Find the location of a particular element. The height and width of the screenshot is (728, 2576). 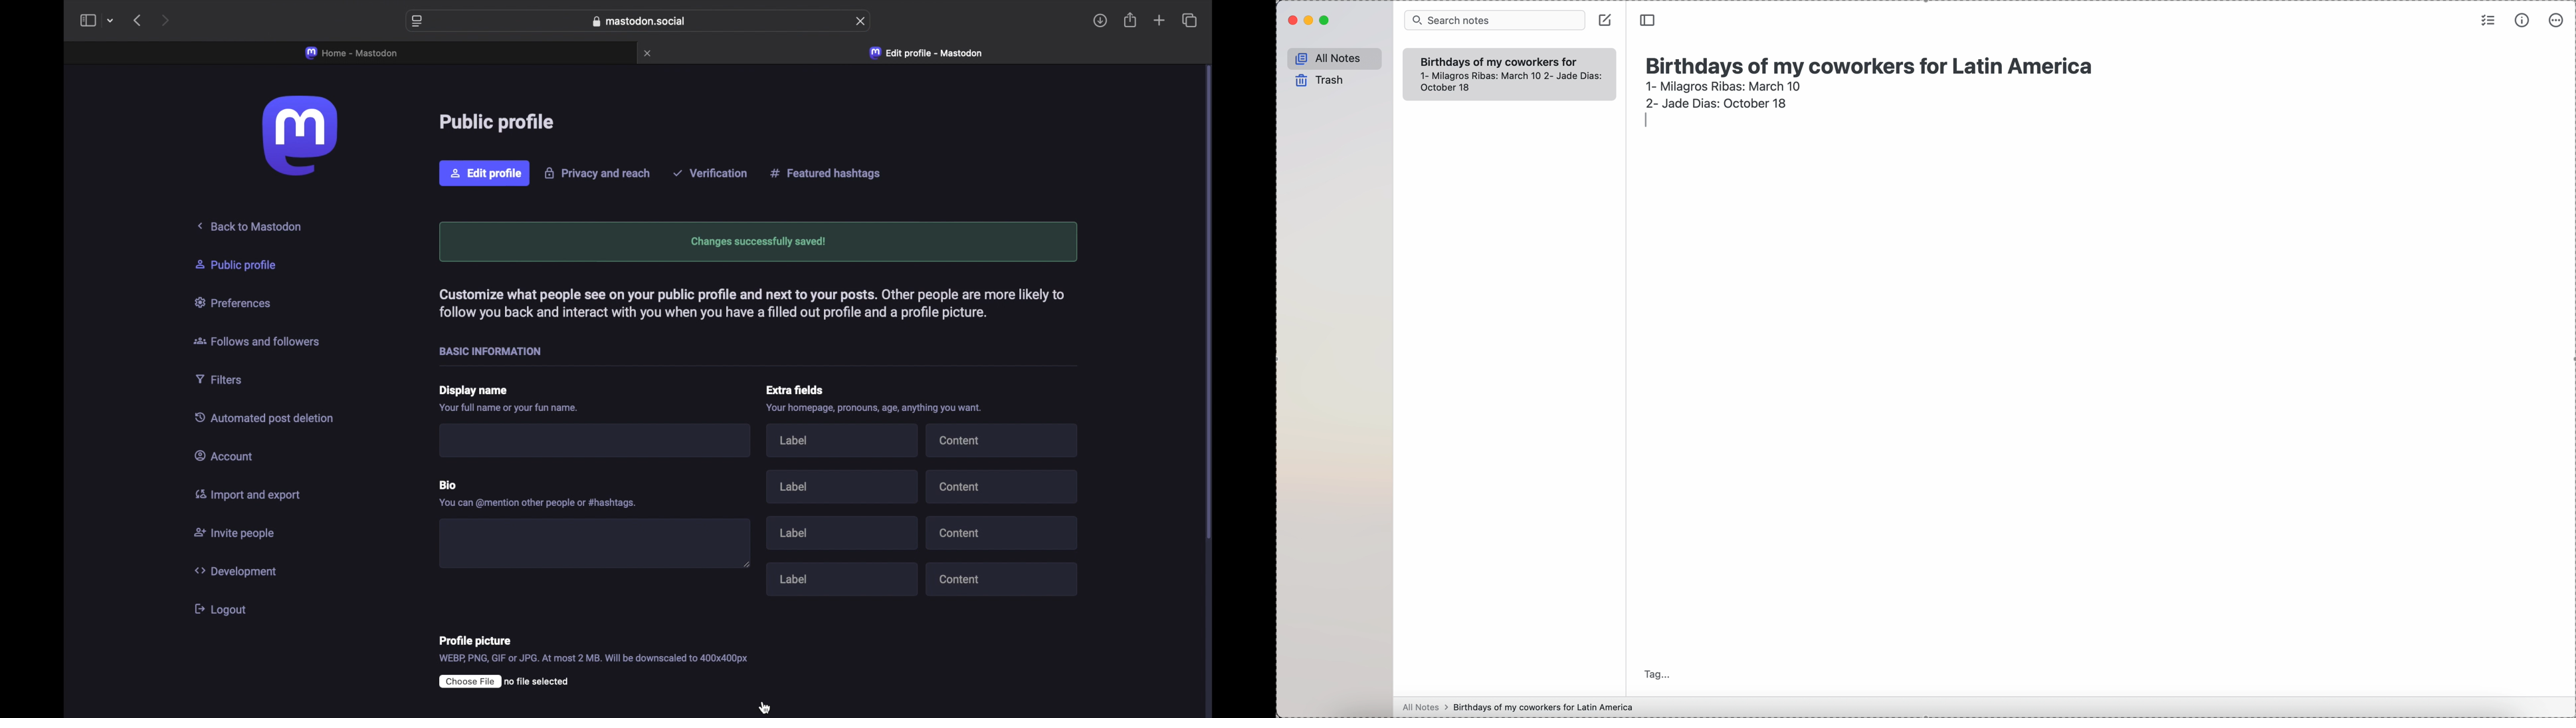

Verification is located at coordinates (711, 172).